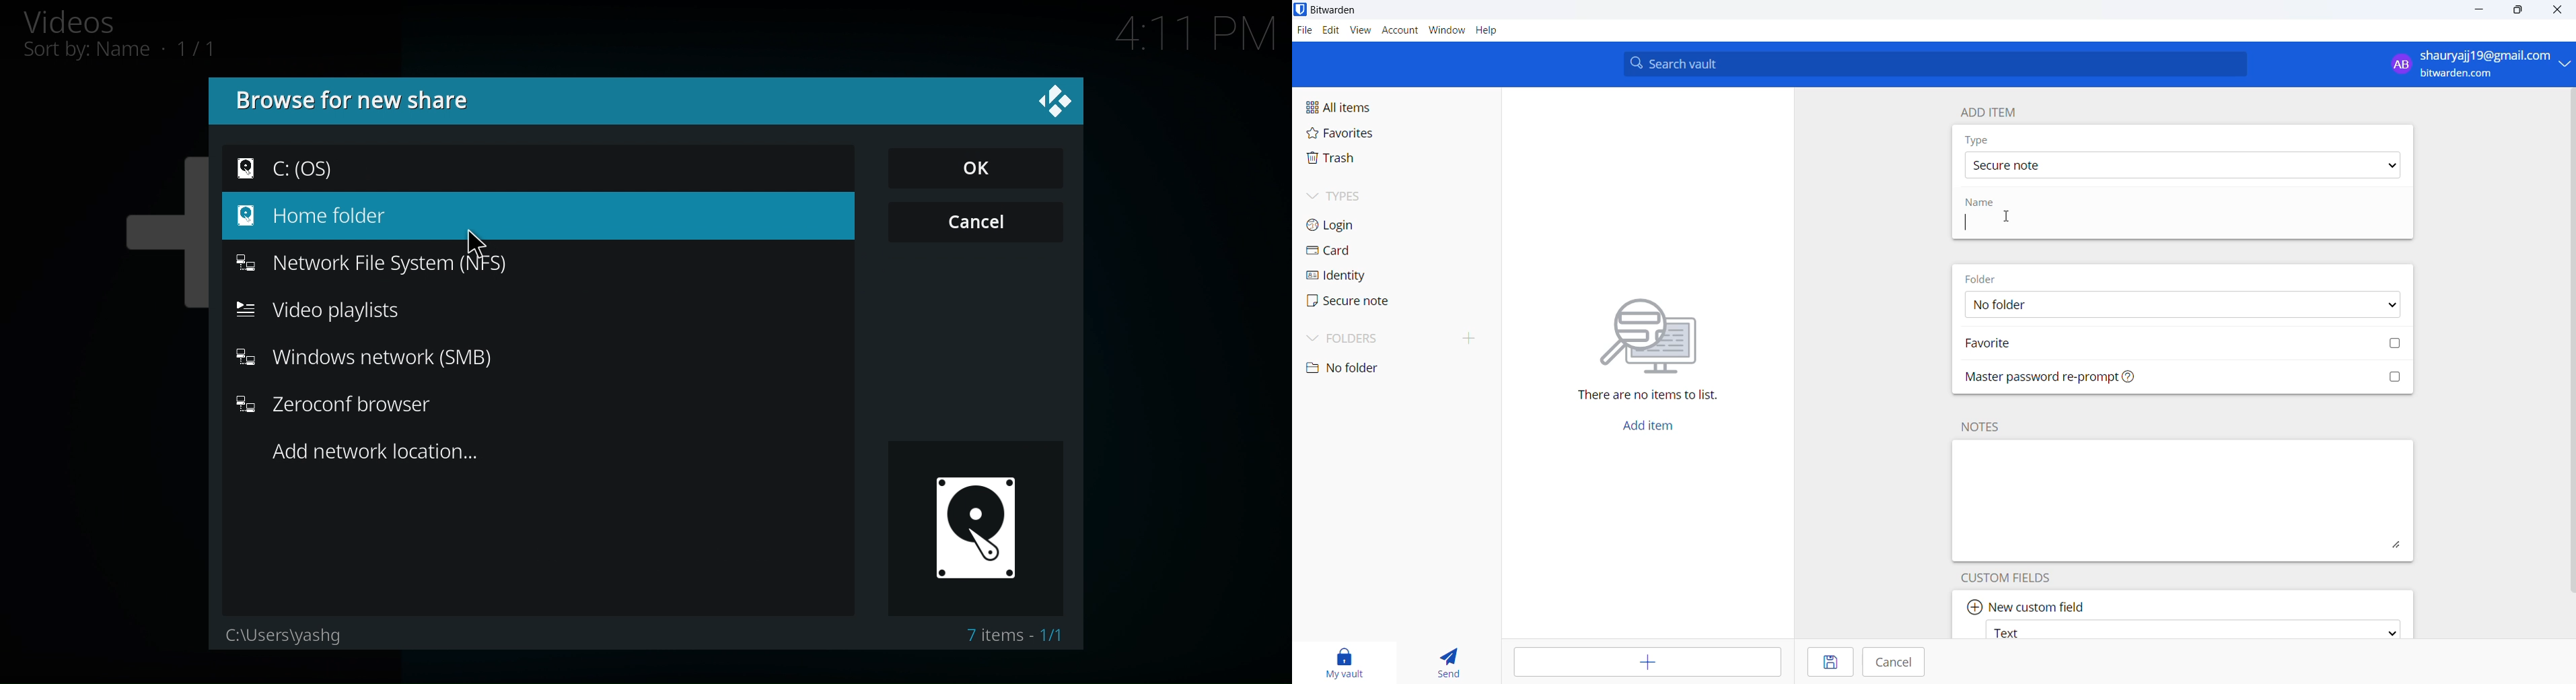  I want to click on view, so click(1362, 30).